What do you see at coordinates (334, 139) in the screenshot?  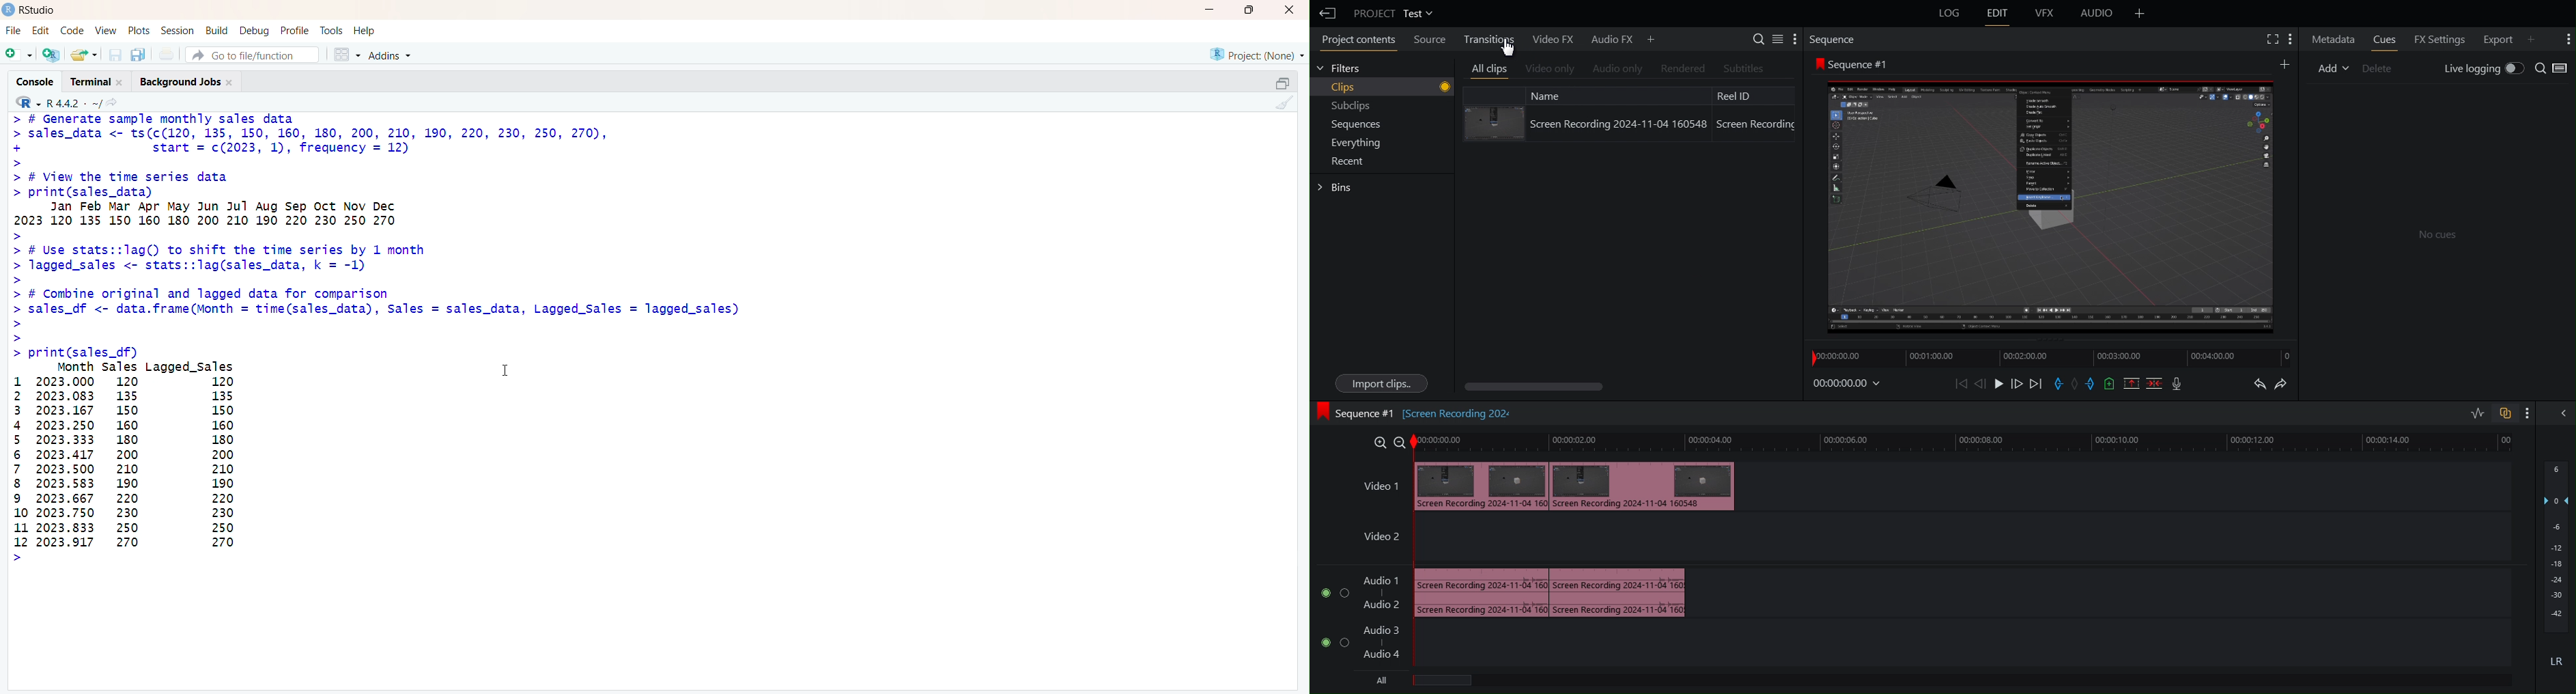 I see `# Generate sample monthly sales data sales_data <- ts(c(120, 135, 150, 160, 180, 200, 210, 190, 220, 230, 250, 270),start = c(2023, 1), frequency = 12)` at bounding box center [334, 139].